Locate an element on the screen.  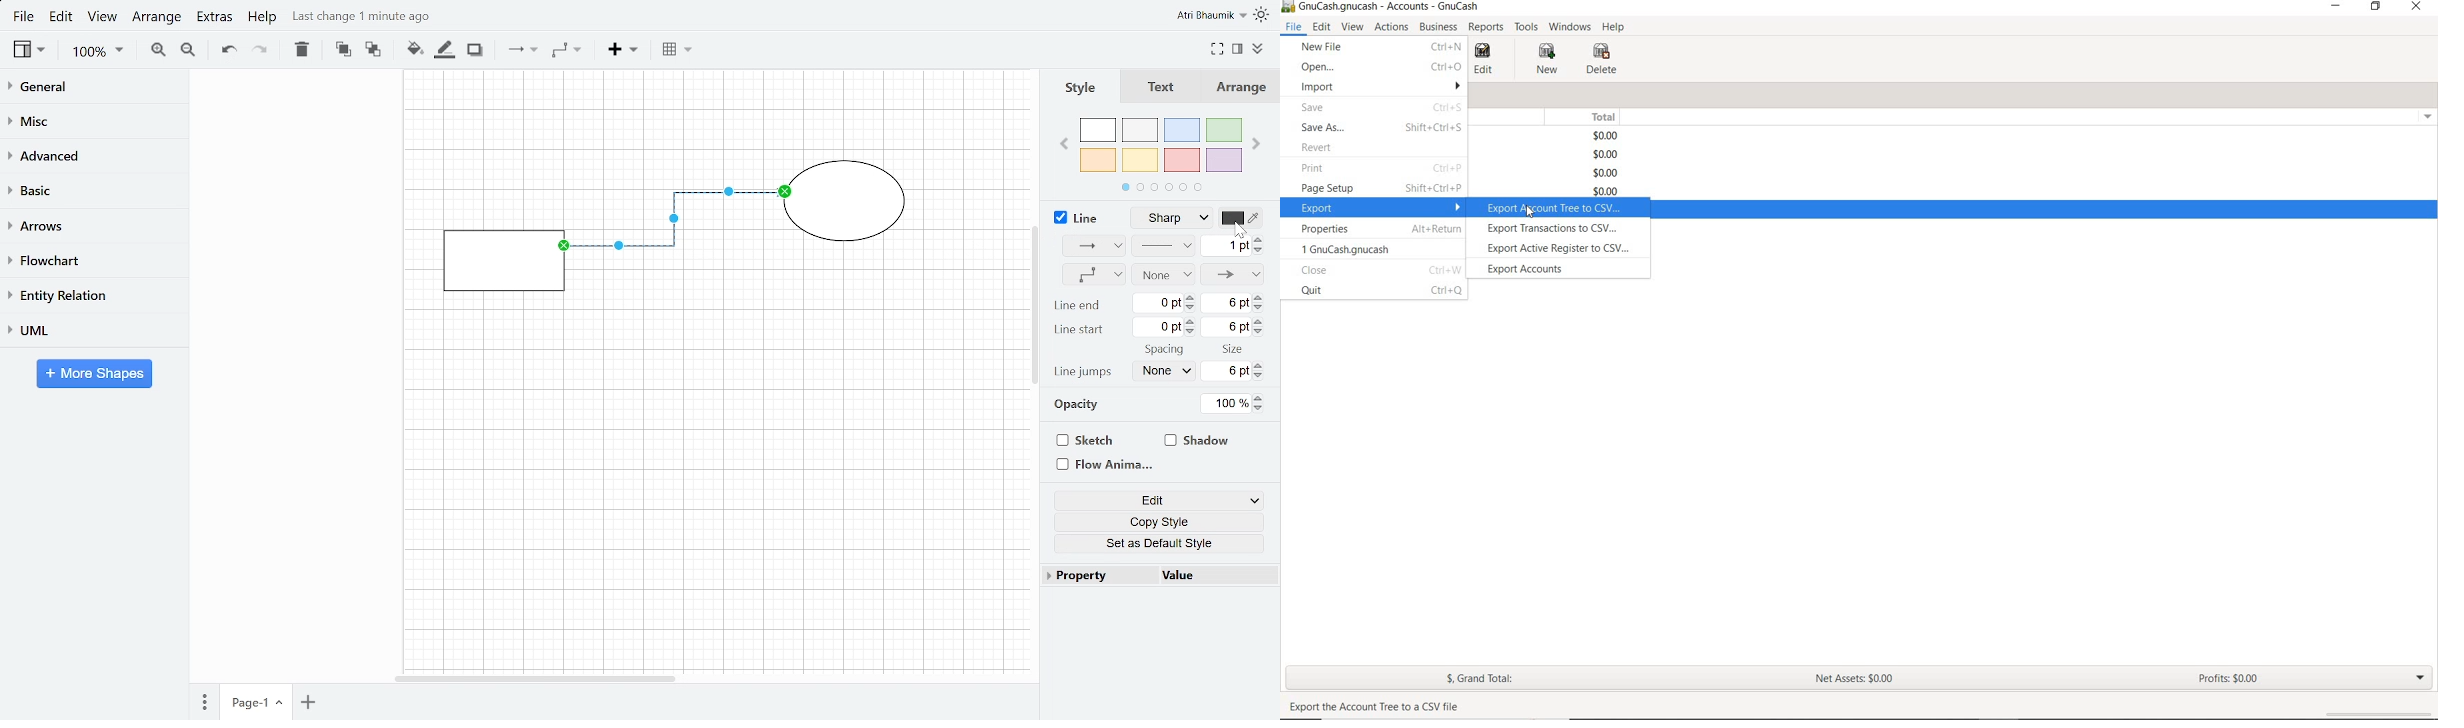
Delete is located at coordinates (300, 50).